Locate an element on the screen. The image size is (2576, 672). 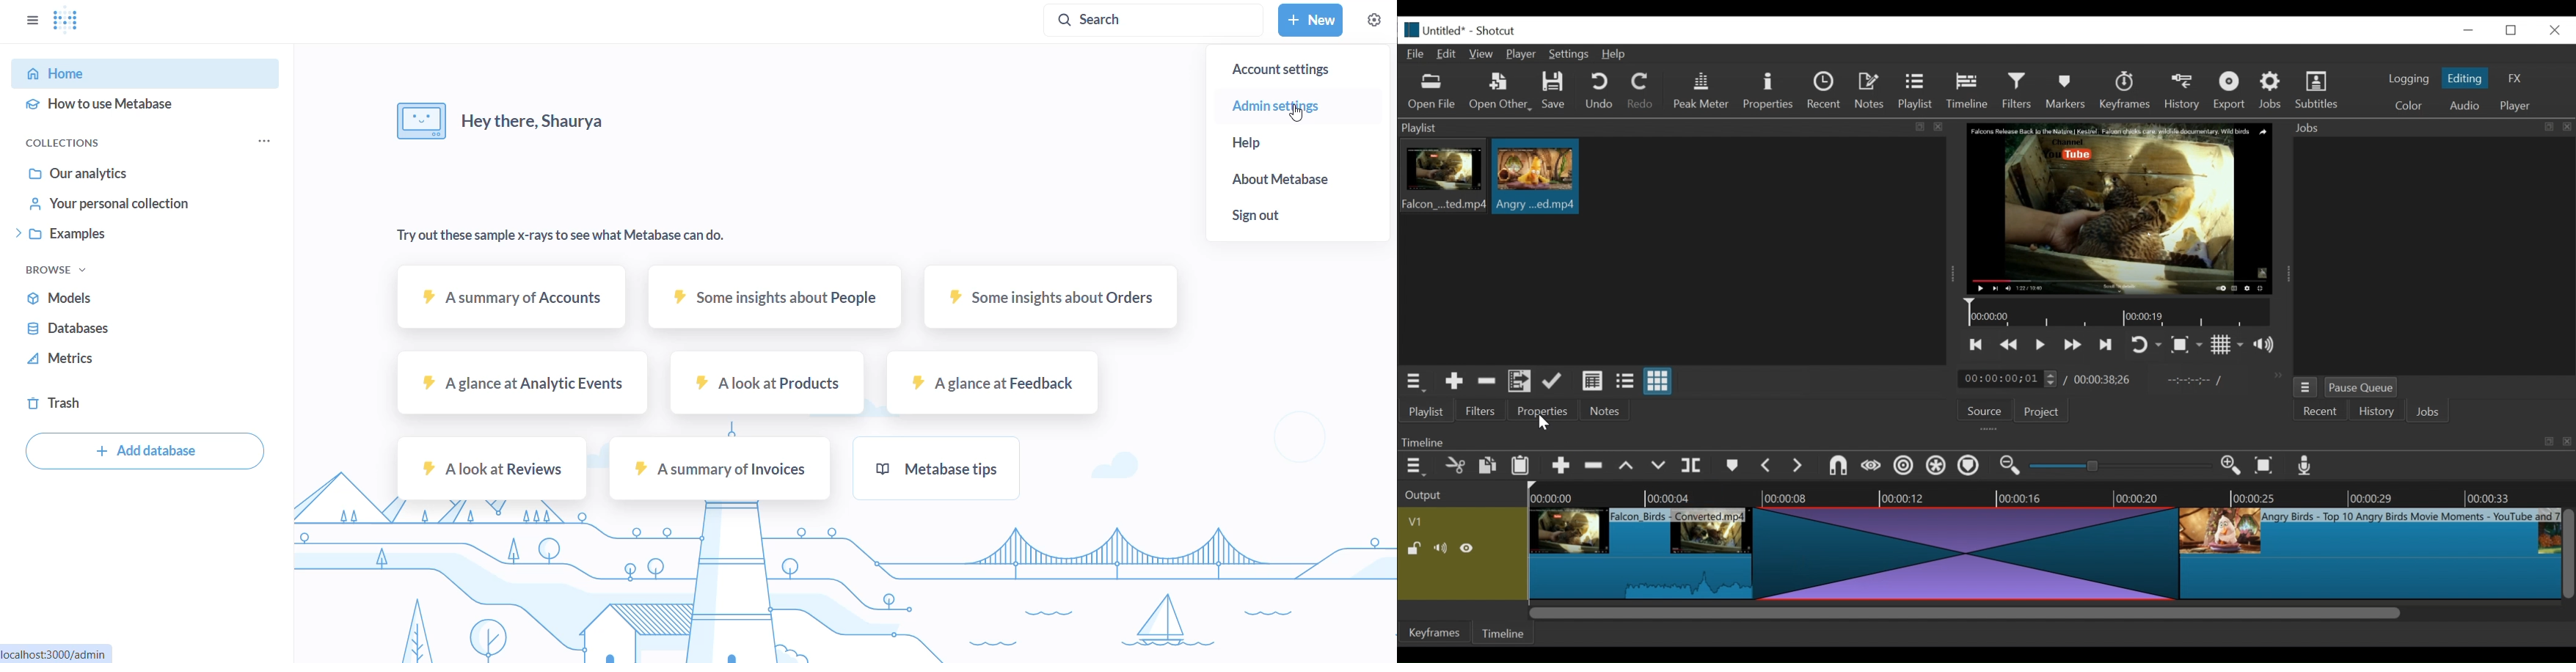
Shotcut logo is located at coordinates (1409, 28).